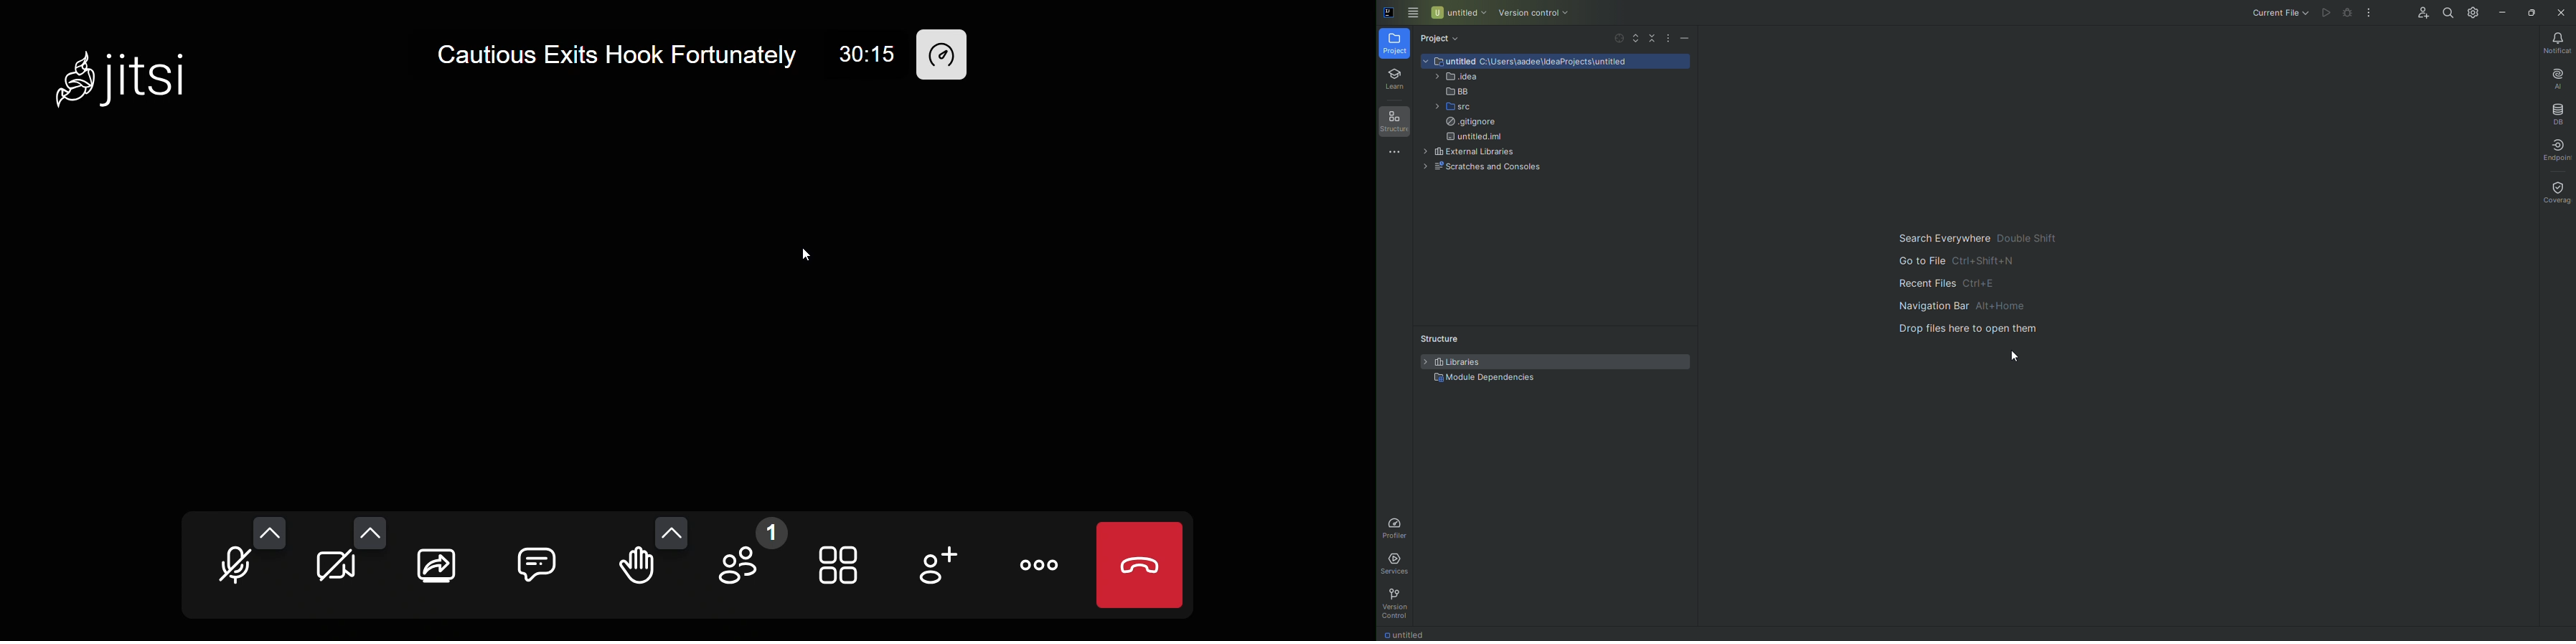  I want to click on microphone, so click(238, 567).